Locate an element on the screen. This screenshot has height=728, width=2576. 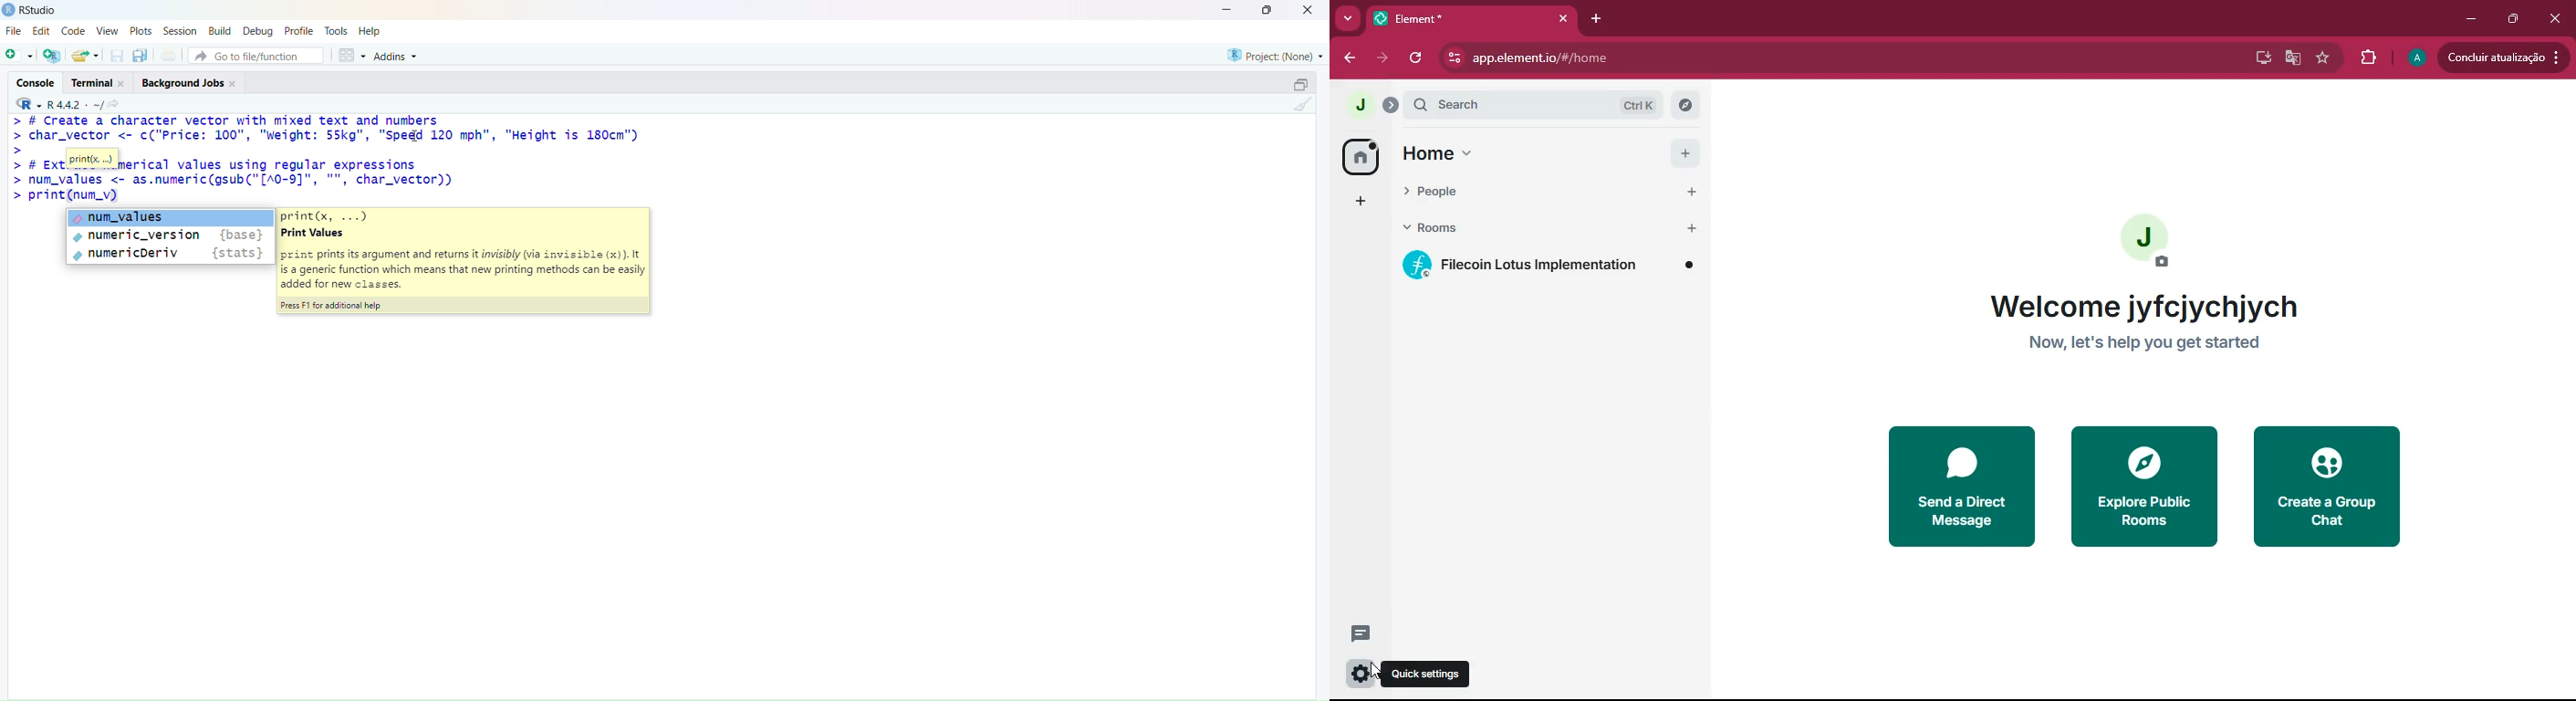
Save  is located at coordinates (118, 55).